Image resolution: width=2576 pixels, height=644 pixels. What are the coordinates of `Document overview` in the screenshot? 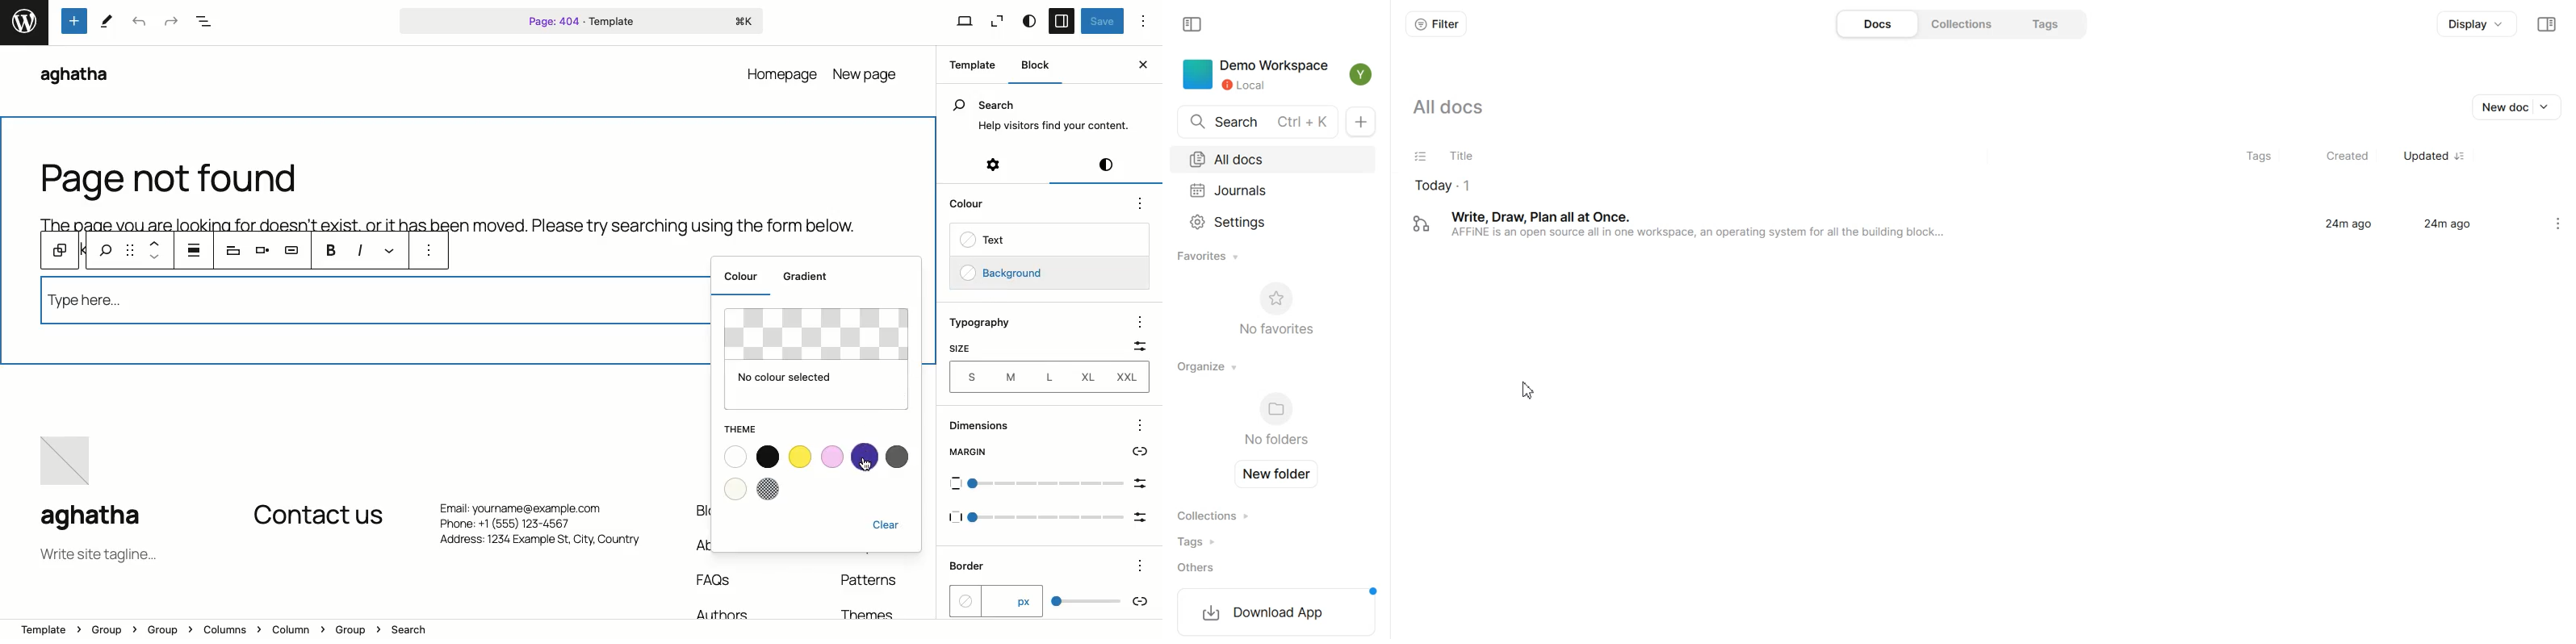 It's located at (203, 22).